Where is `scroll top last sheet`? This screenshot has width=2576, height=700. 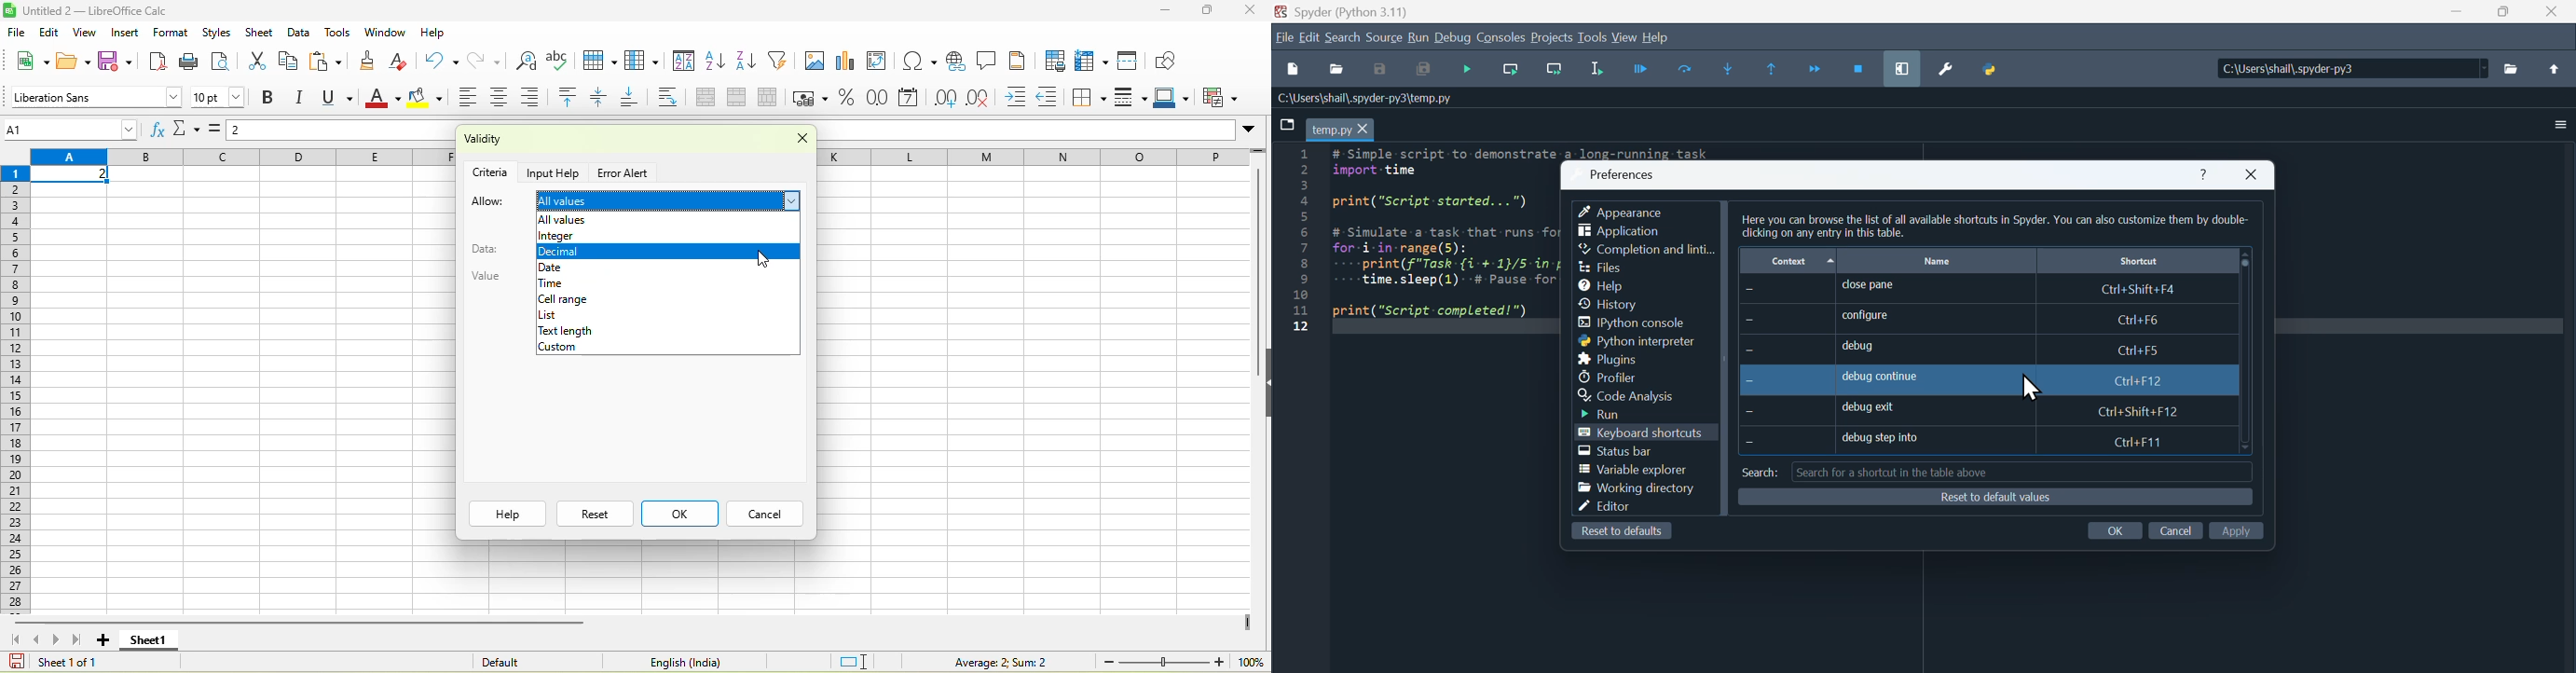 scroll top last sheet is located at coordinates (80, 639).